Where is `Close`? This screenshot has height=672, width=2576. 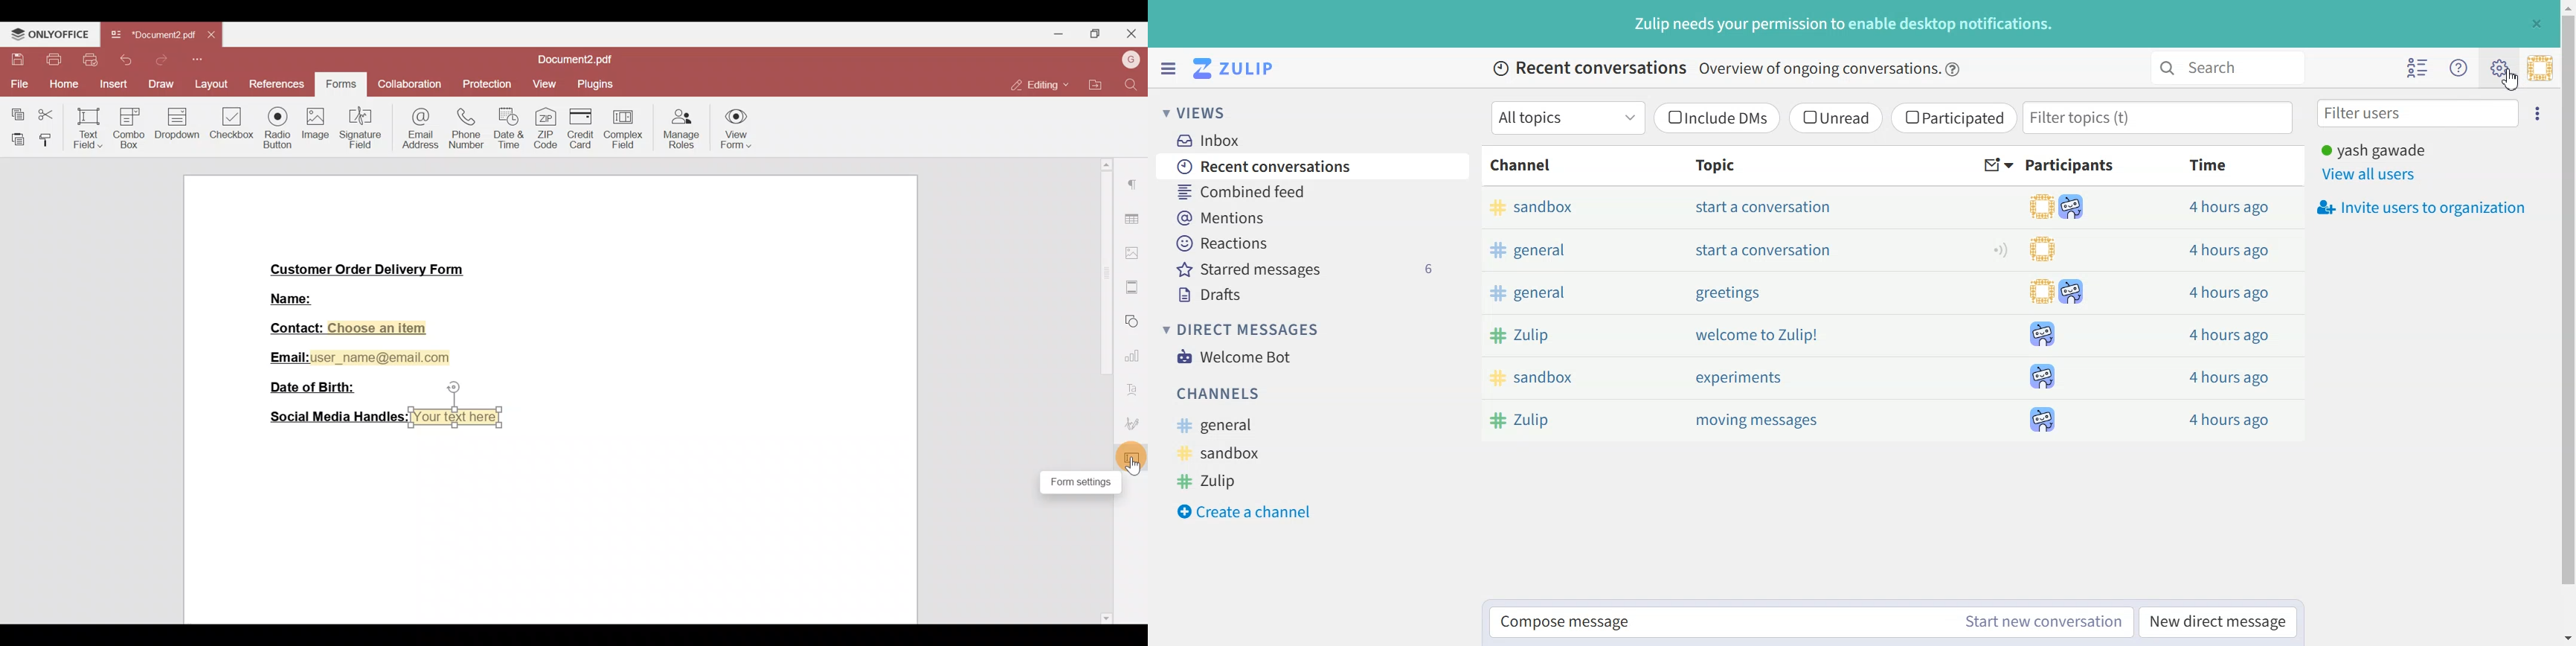 Close is located at coordinates (1134, 34).